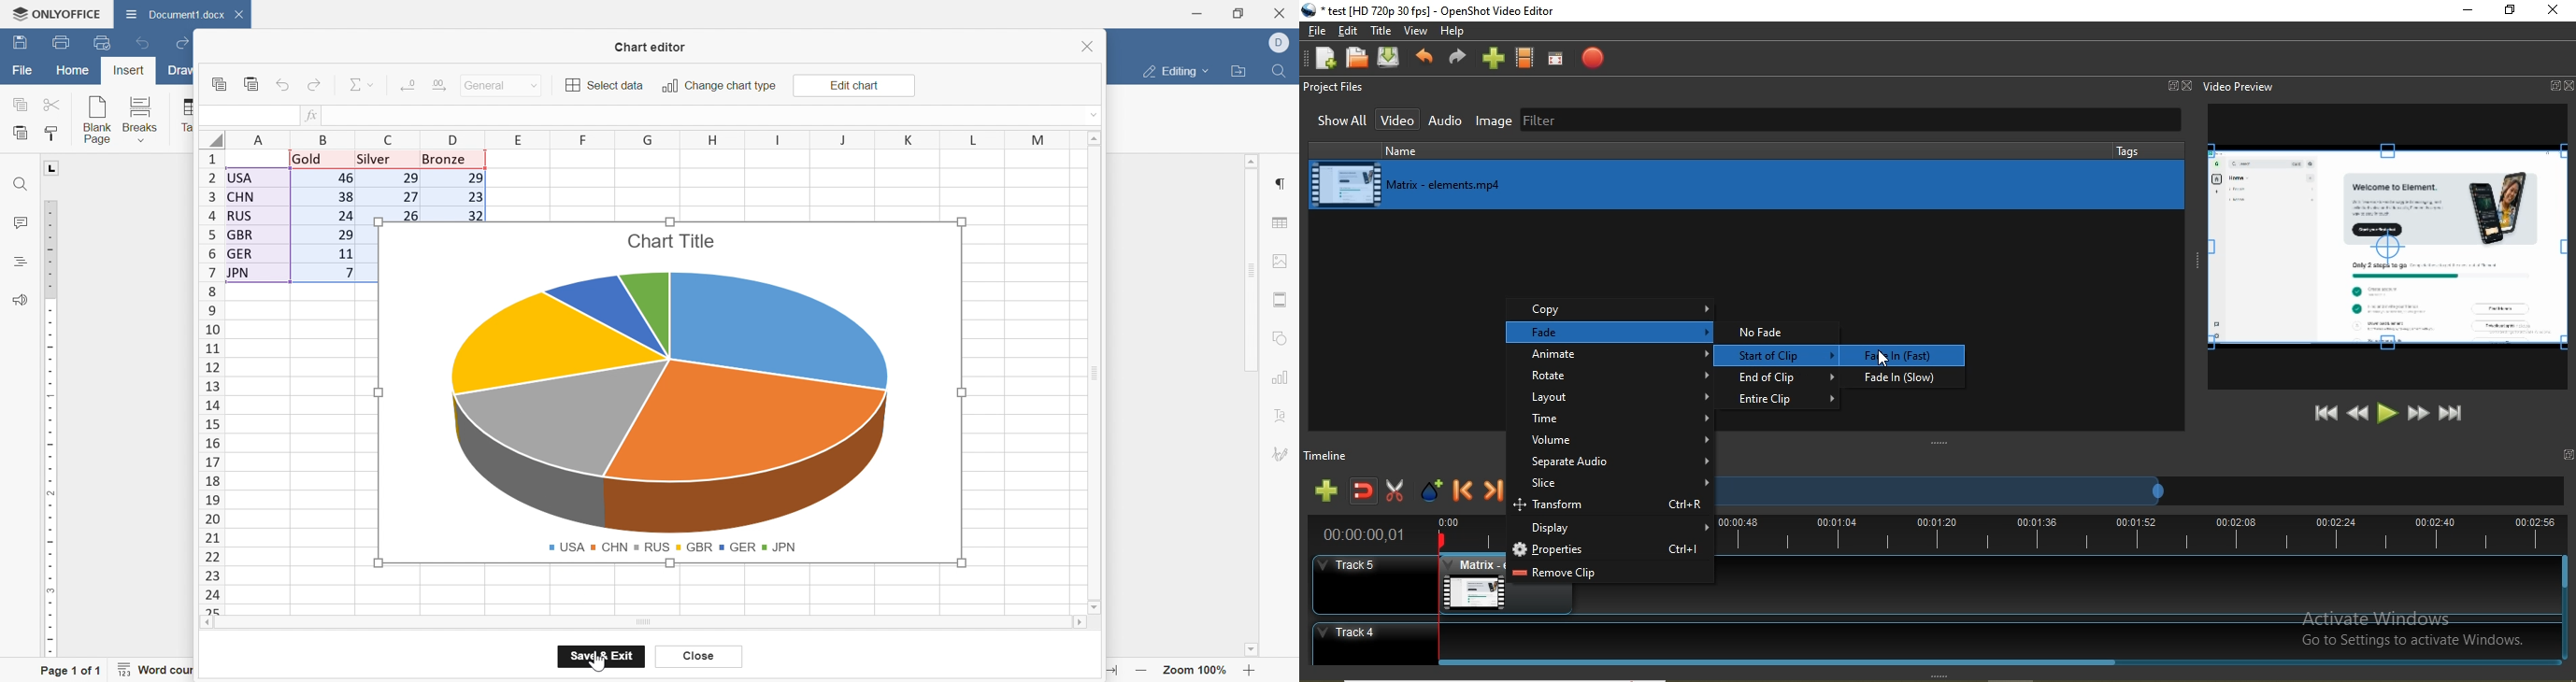  Describe the element at coordinates (101, 43) in the screenshot. I see `Quick print` at that location.